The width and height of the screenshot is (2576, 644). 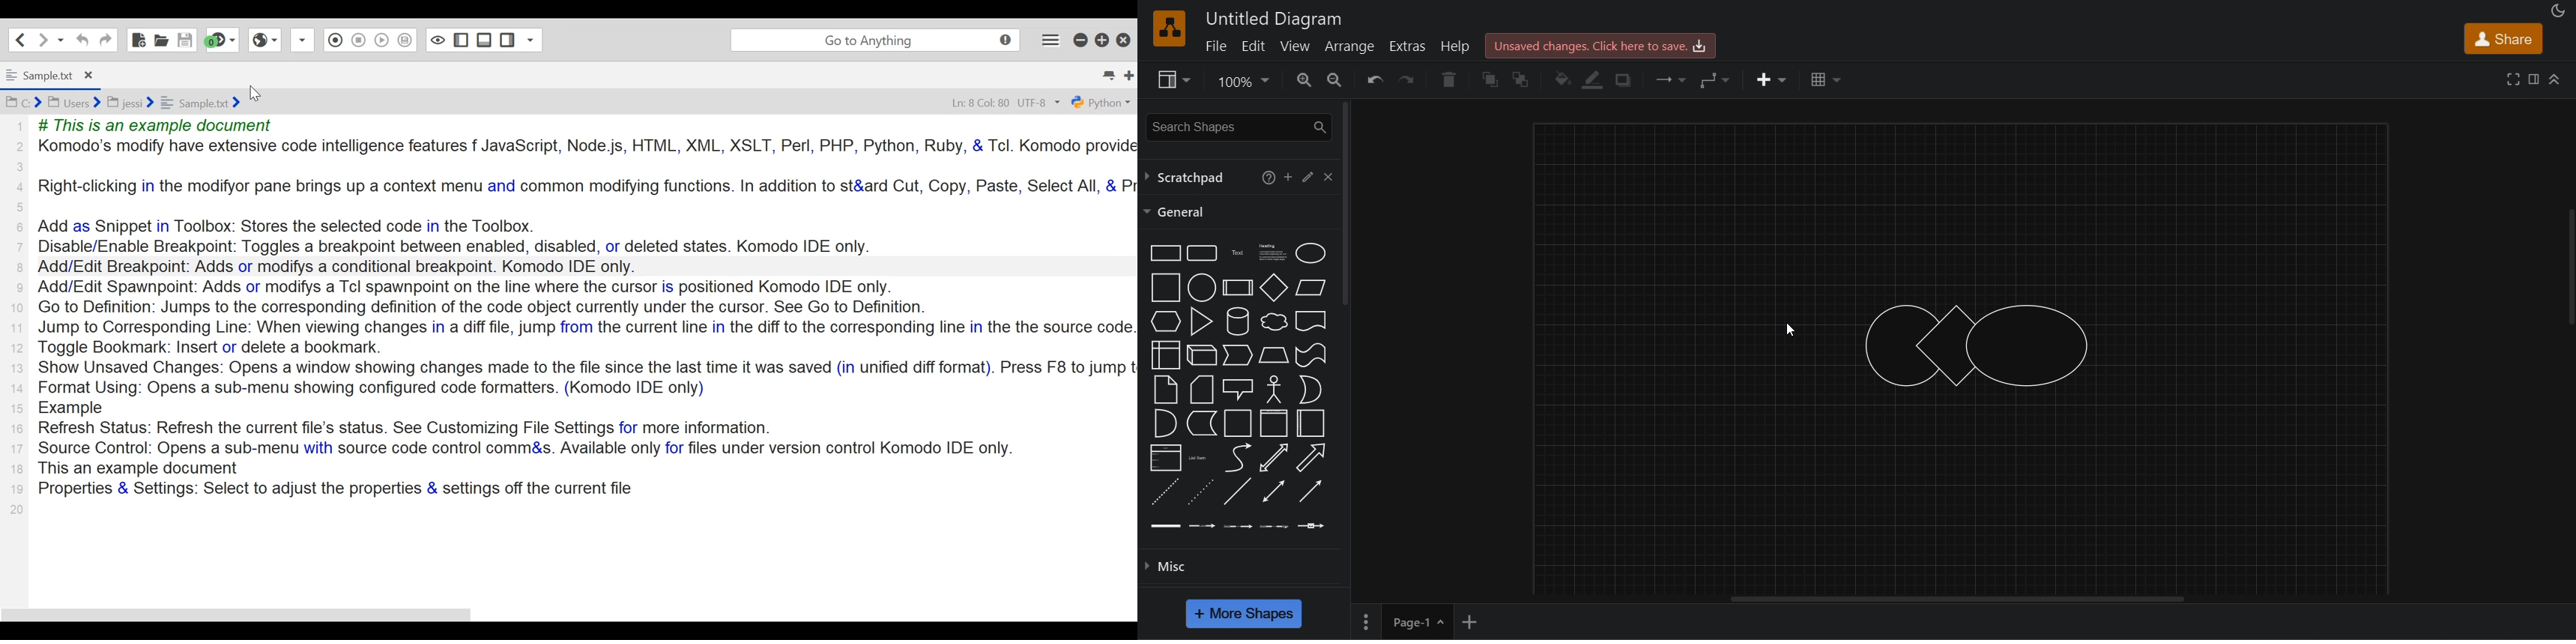 What do you see at coordinates (1826, 79) in the screenshot?
I see `tavle` at bounding box center [1826, 79].